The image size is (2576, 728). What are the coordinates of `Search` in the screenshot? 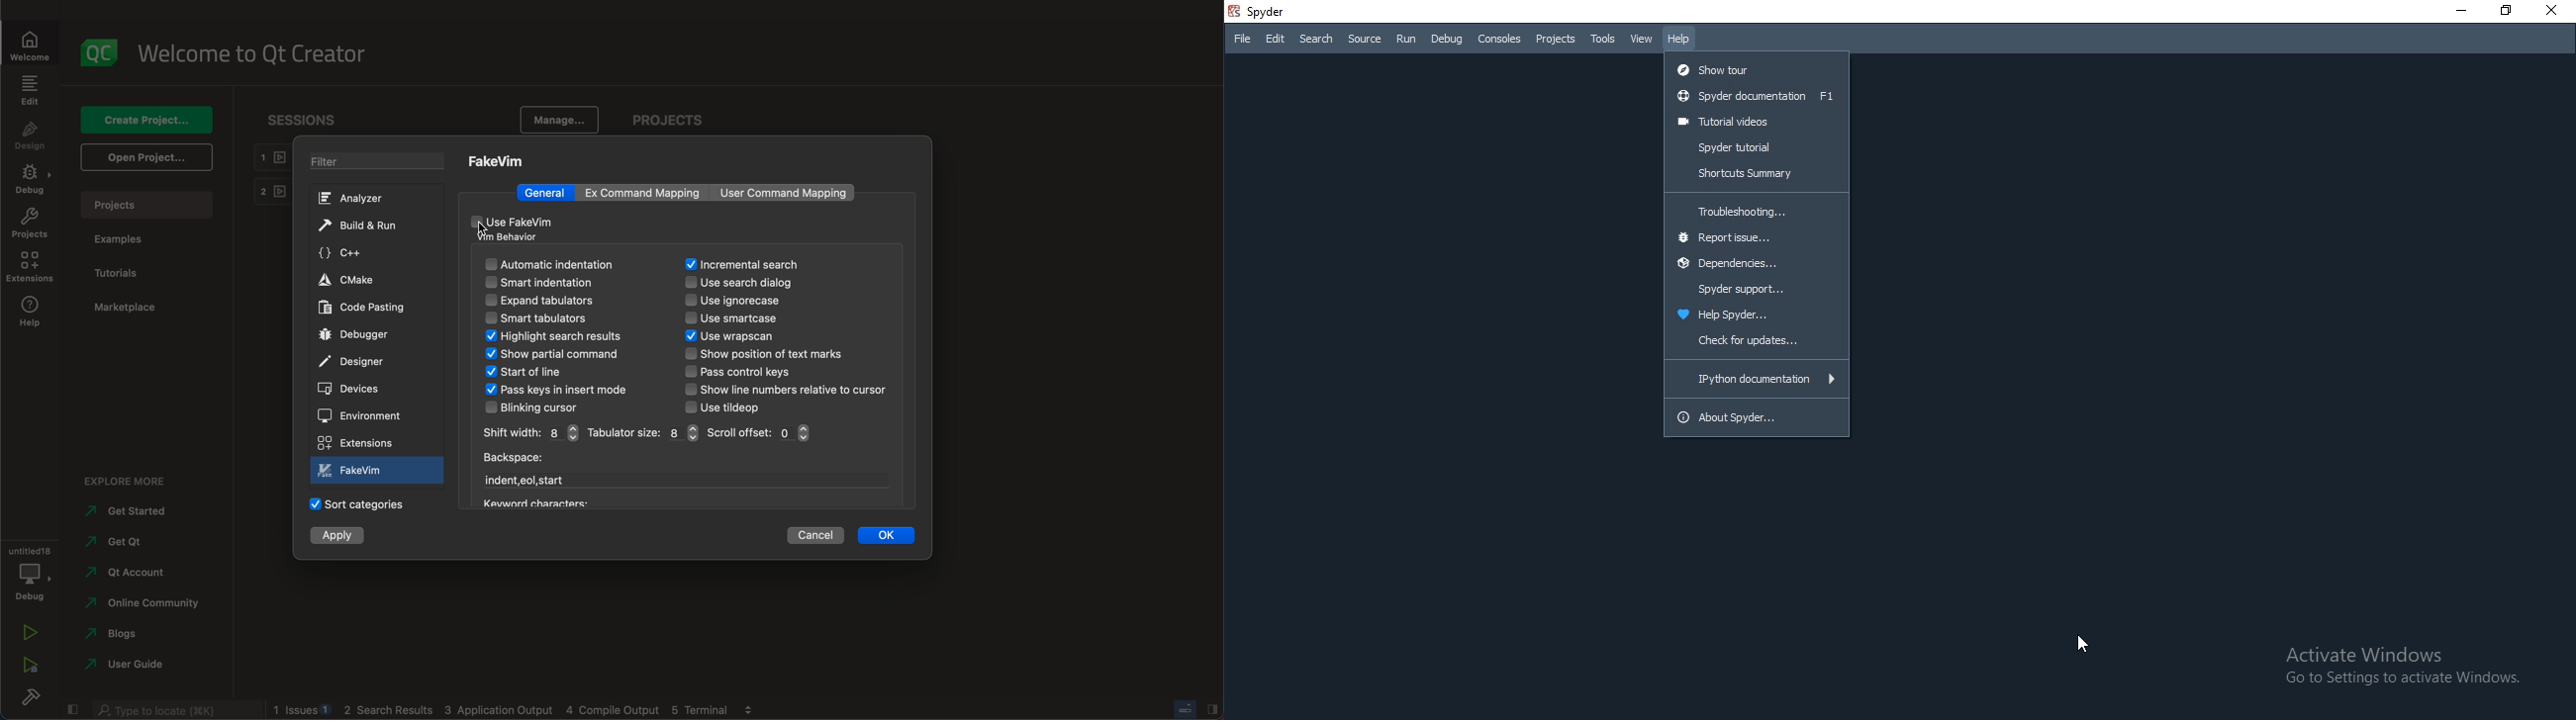 It's located at (1316, 41).